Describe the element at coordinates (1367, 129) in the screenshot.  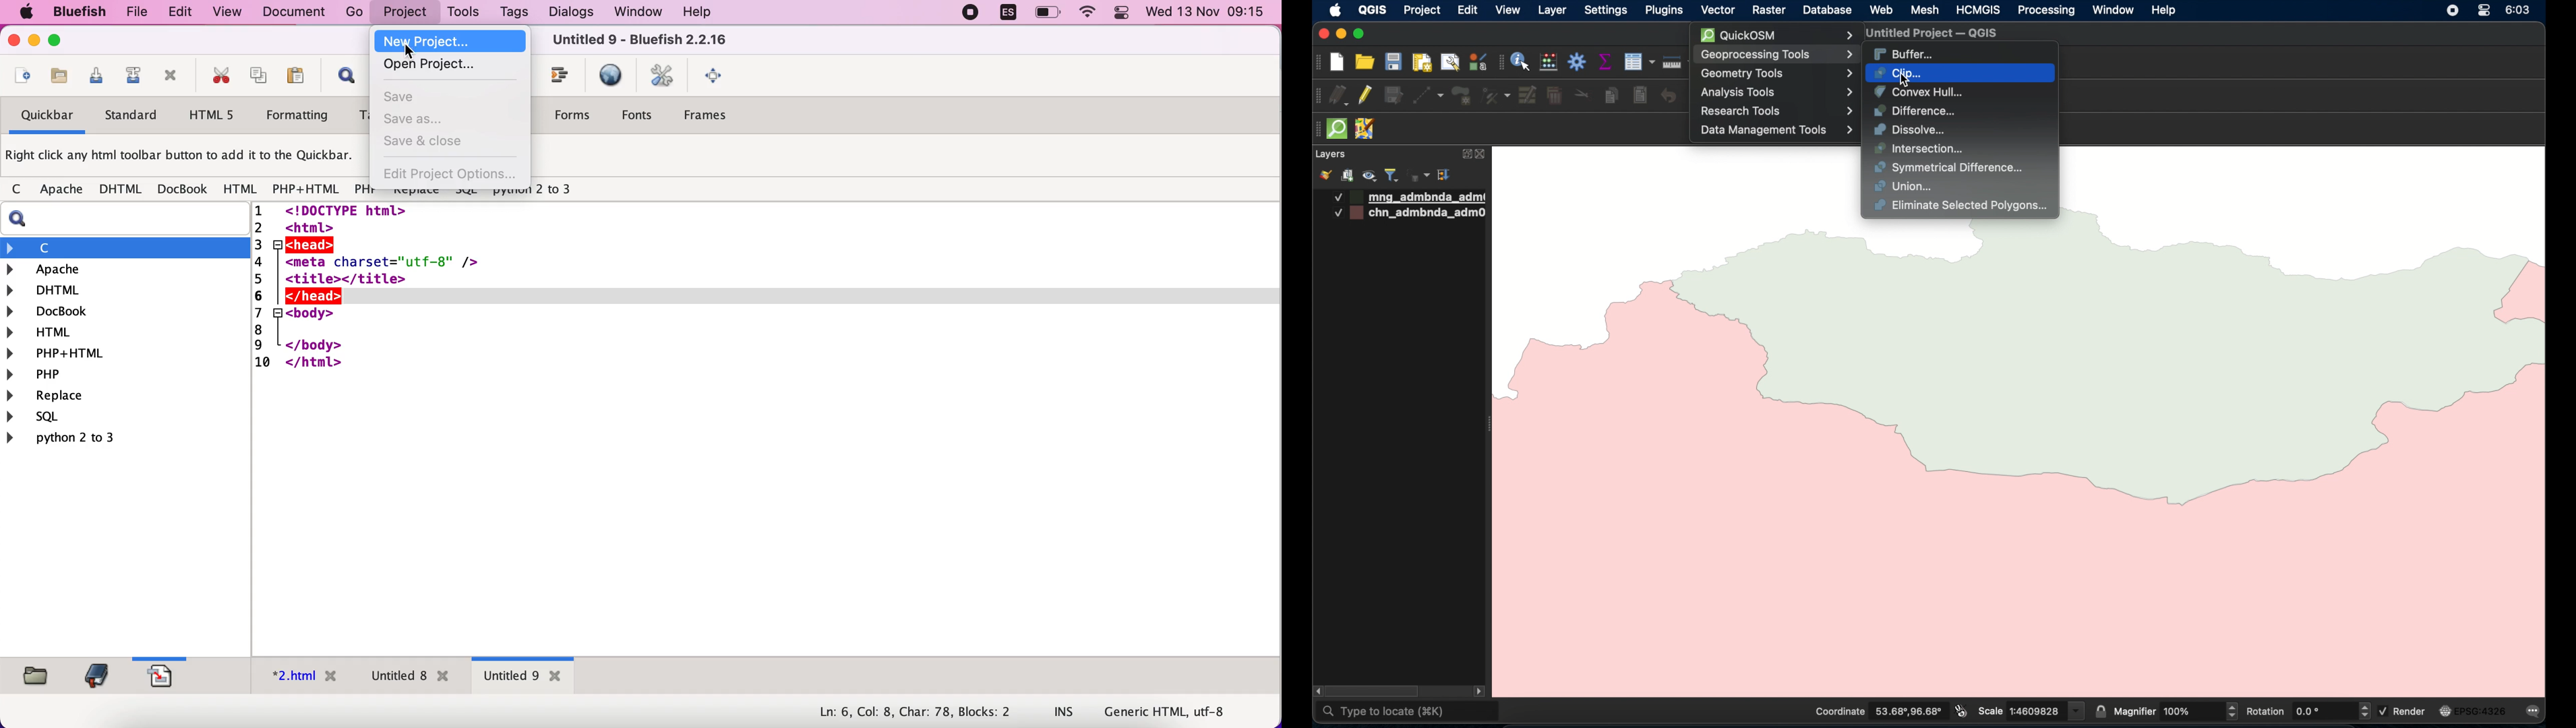
I see `jsom remote` at that location.